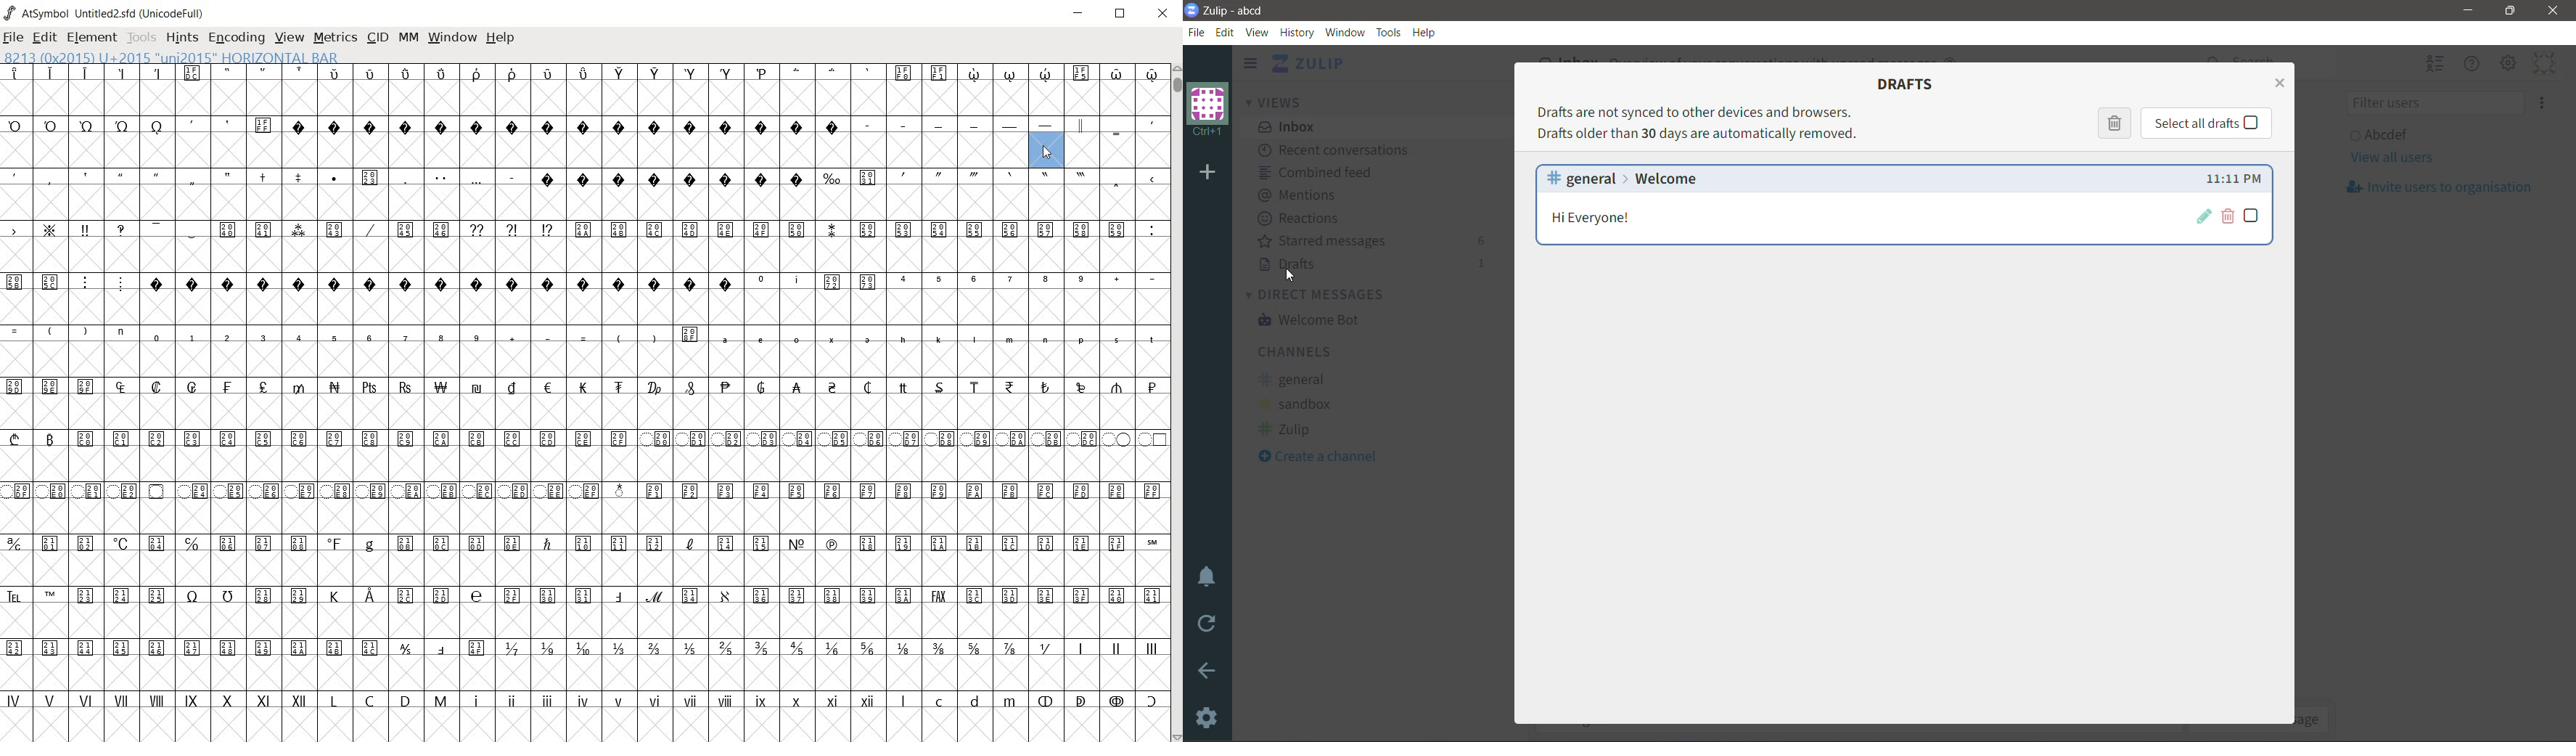 The image size is (2576, 756). Describe the element at coordinates (1250, 62) in the screenshot. I see `Hide left sidebar` at that location.